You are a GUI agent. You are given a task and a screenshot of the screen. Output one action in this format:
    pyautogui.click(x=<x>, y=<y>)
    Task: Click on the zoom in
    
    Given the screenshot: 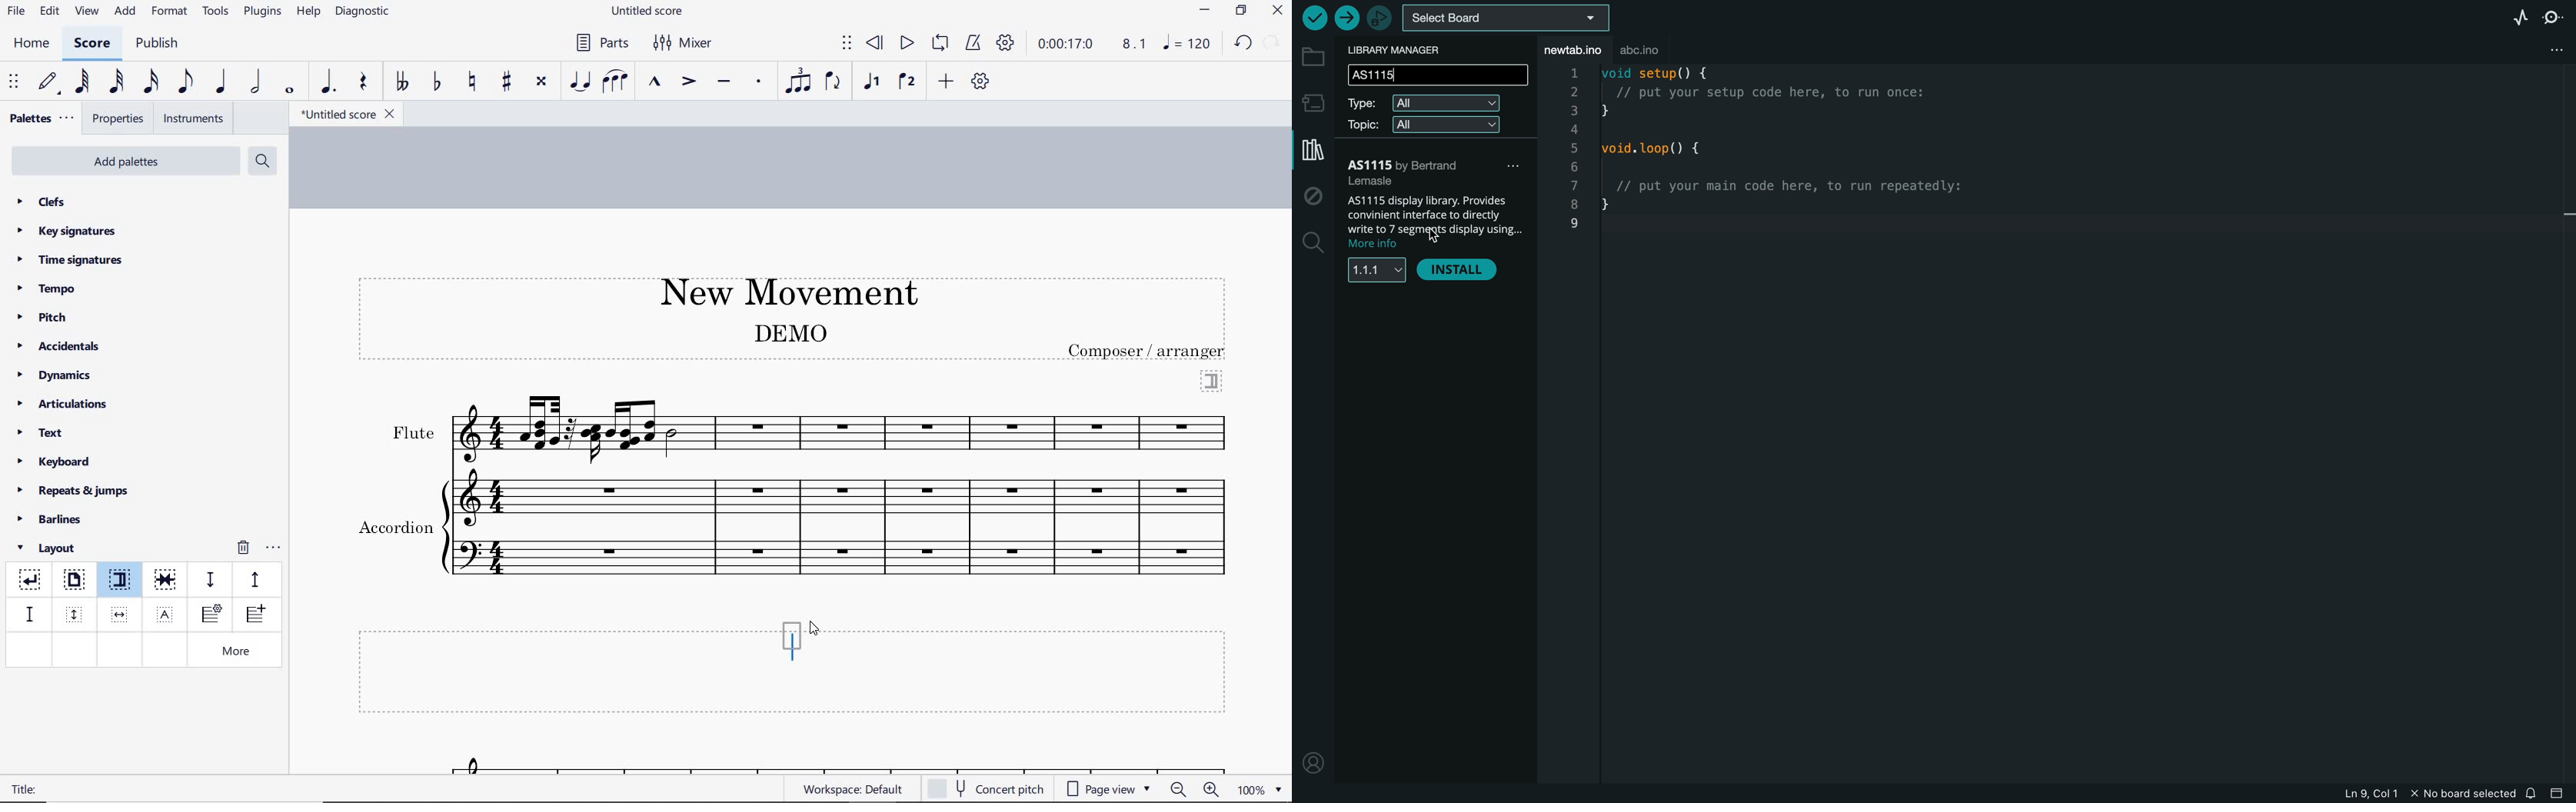 What is the action you would take?
    pyautogui.click(x=1214, y=791)
    